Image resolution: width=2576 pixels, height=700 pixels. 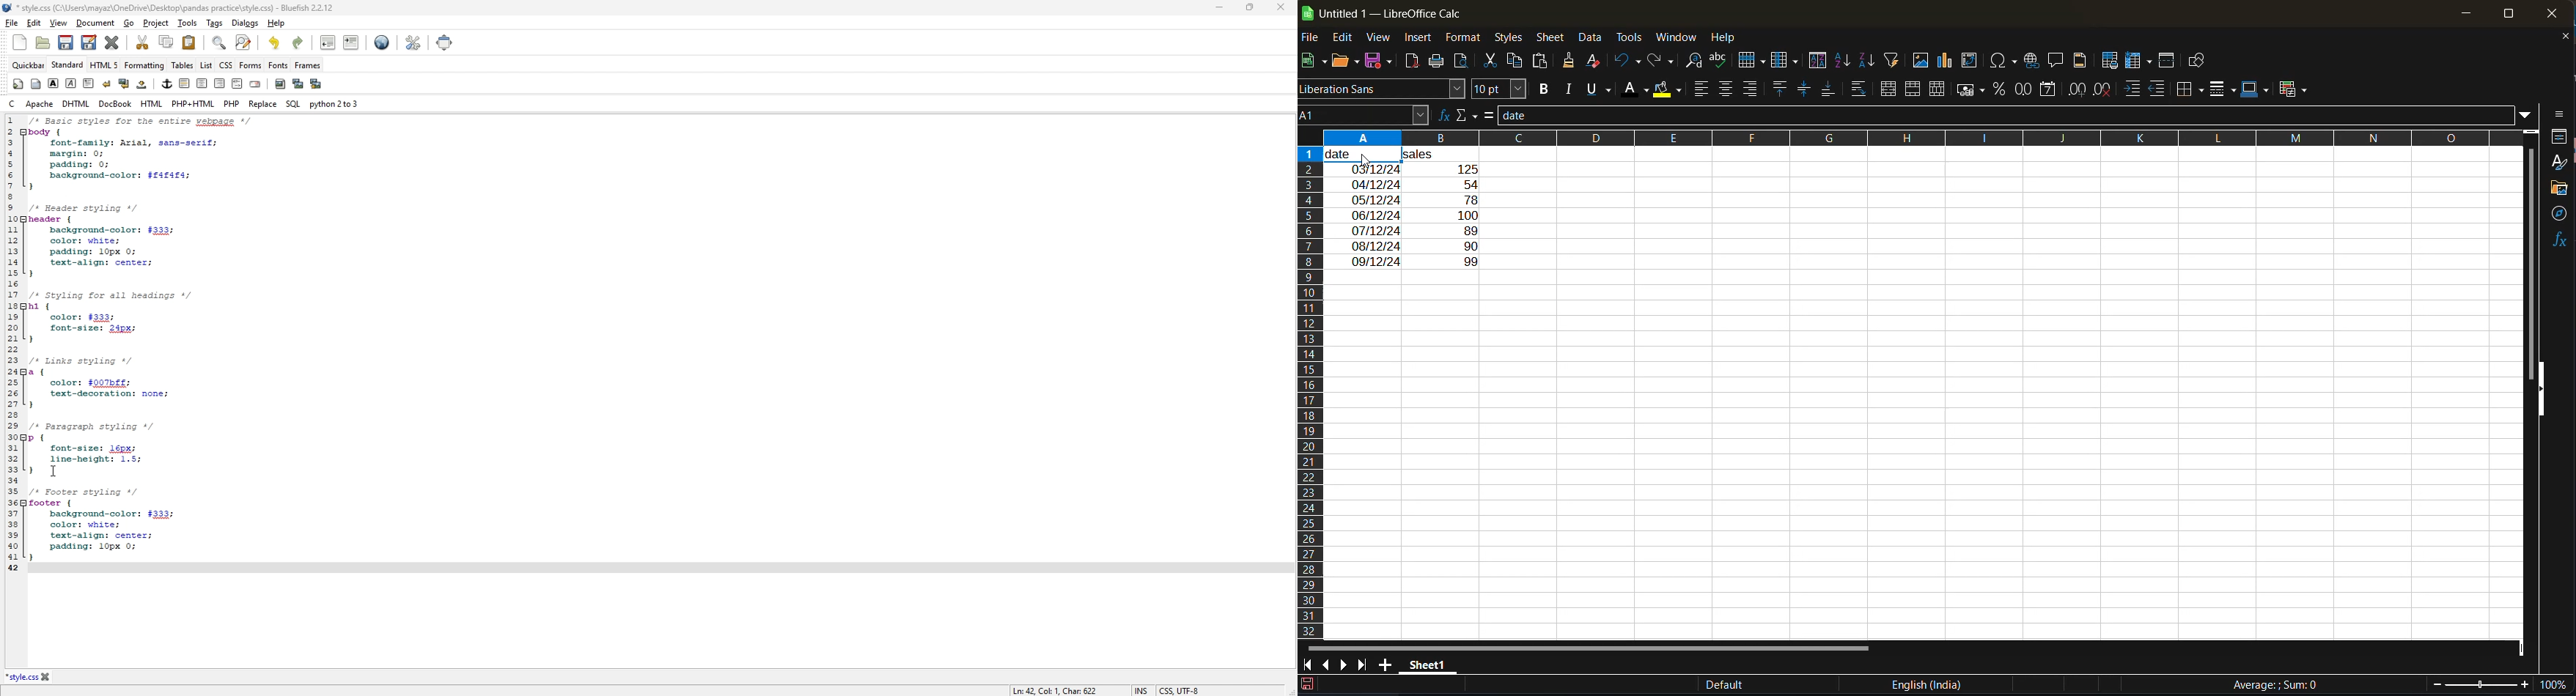 I want to click on zoom slider, so click(x=2479, y=685).